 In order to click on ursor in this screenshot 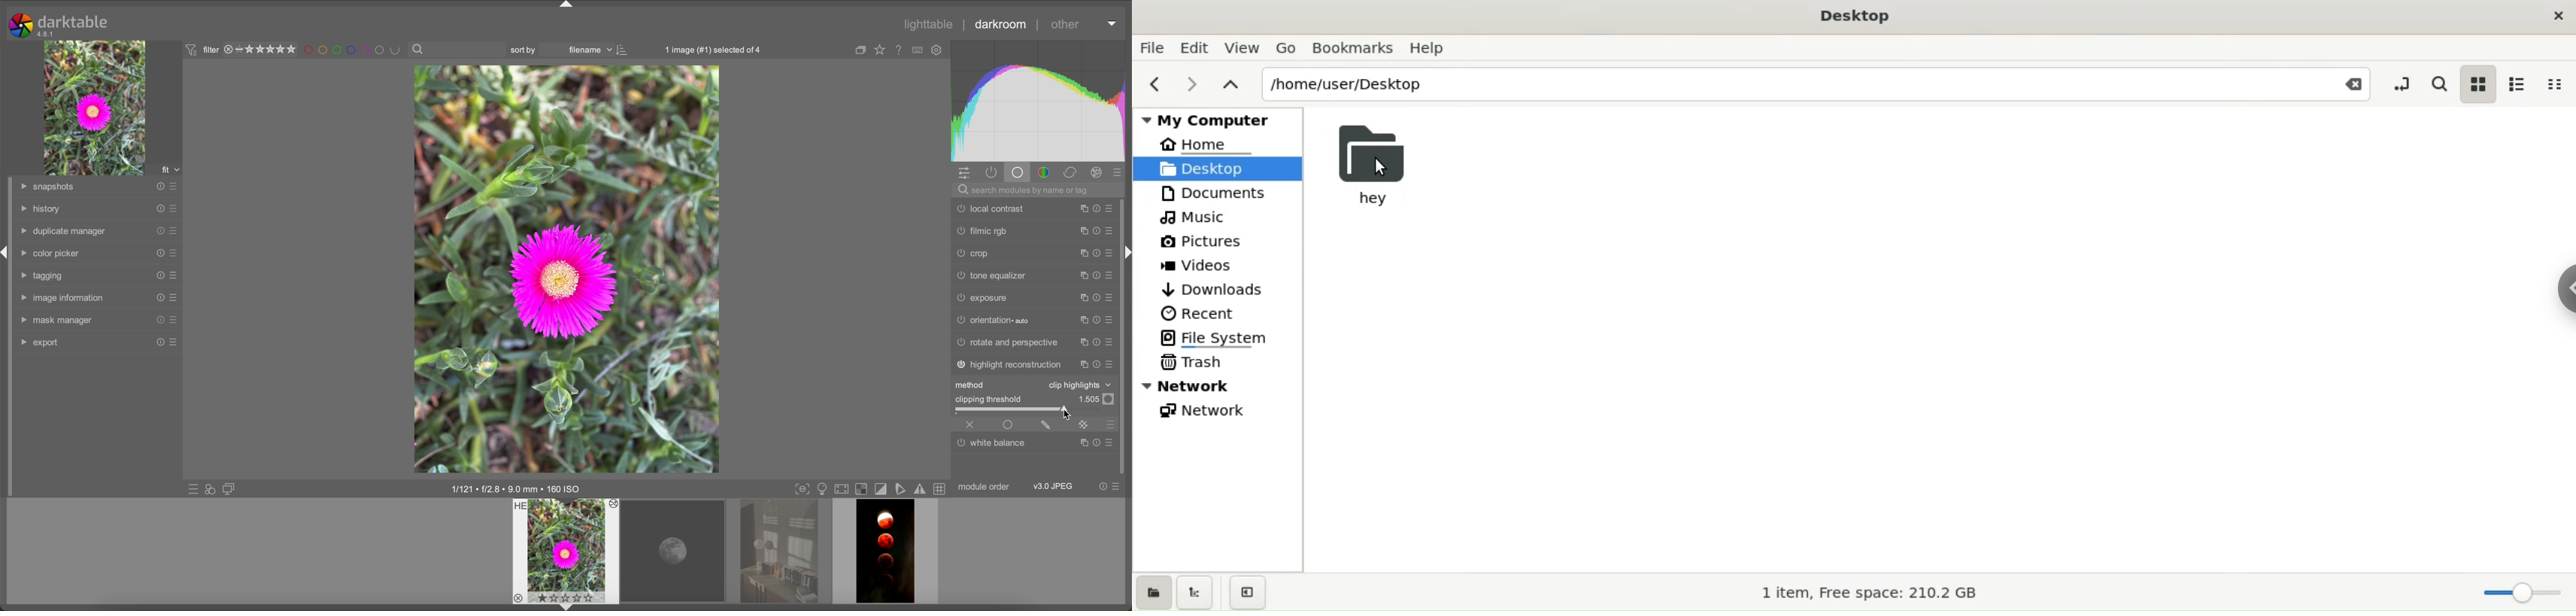, I will do `click(1068, 414)`.